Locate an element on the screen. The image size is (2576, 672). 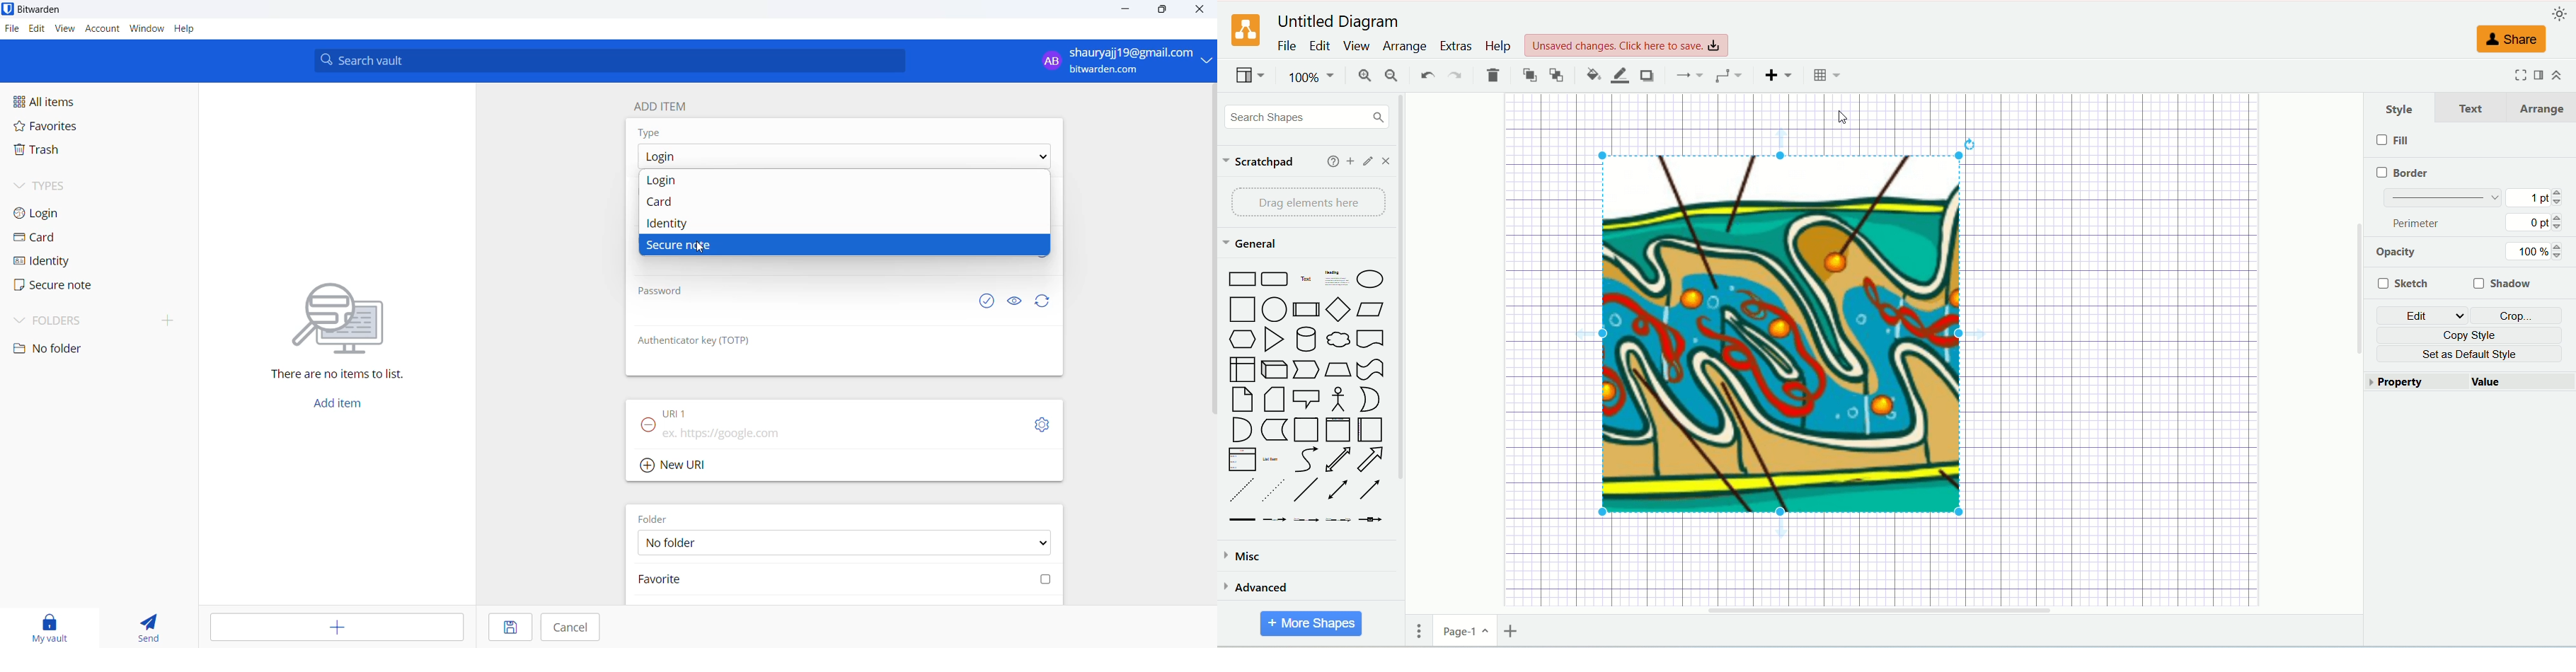
scratchpad is located at coordinates (1260, 163).